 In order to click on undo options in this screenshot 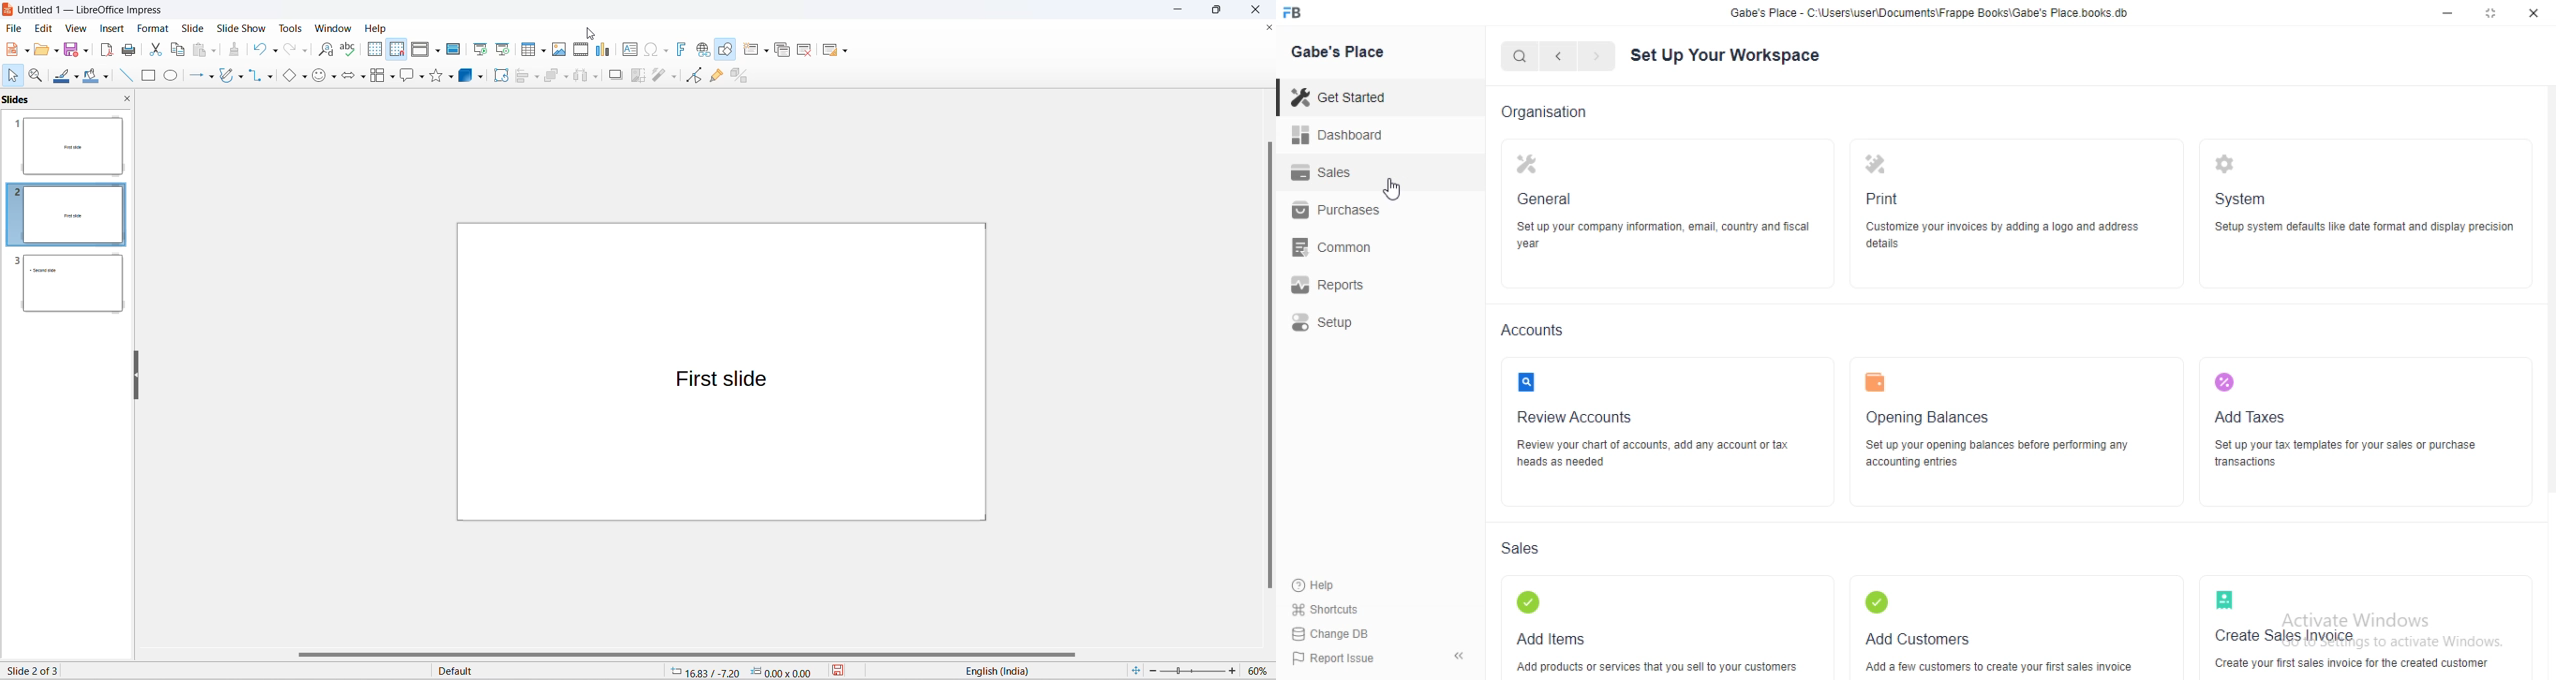, I will do `click(273, 49)`.